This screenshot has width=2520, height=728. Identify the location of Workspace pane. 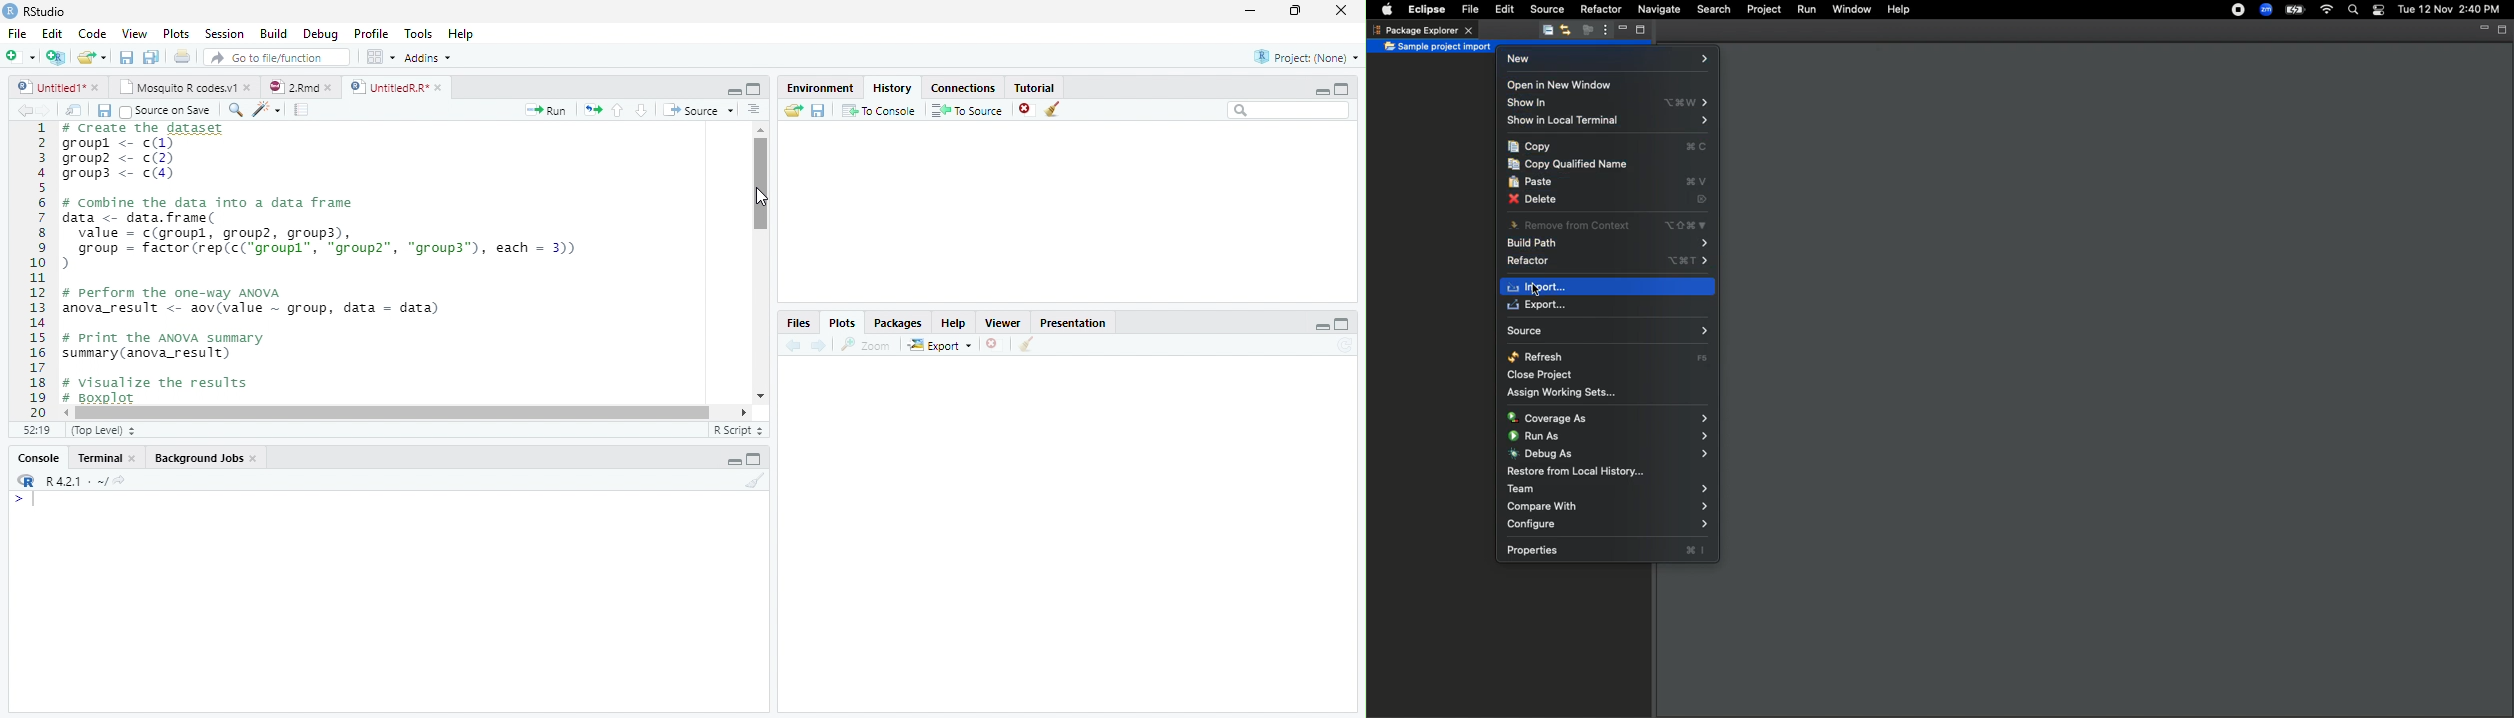
(379, 56).